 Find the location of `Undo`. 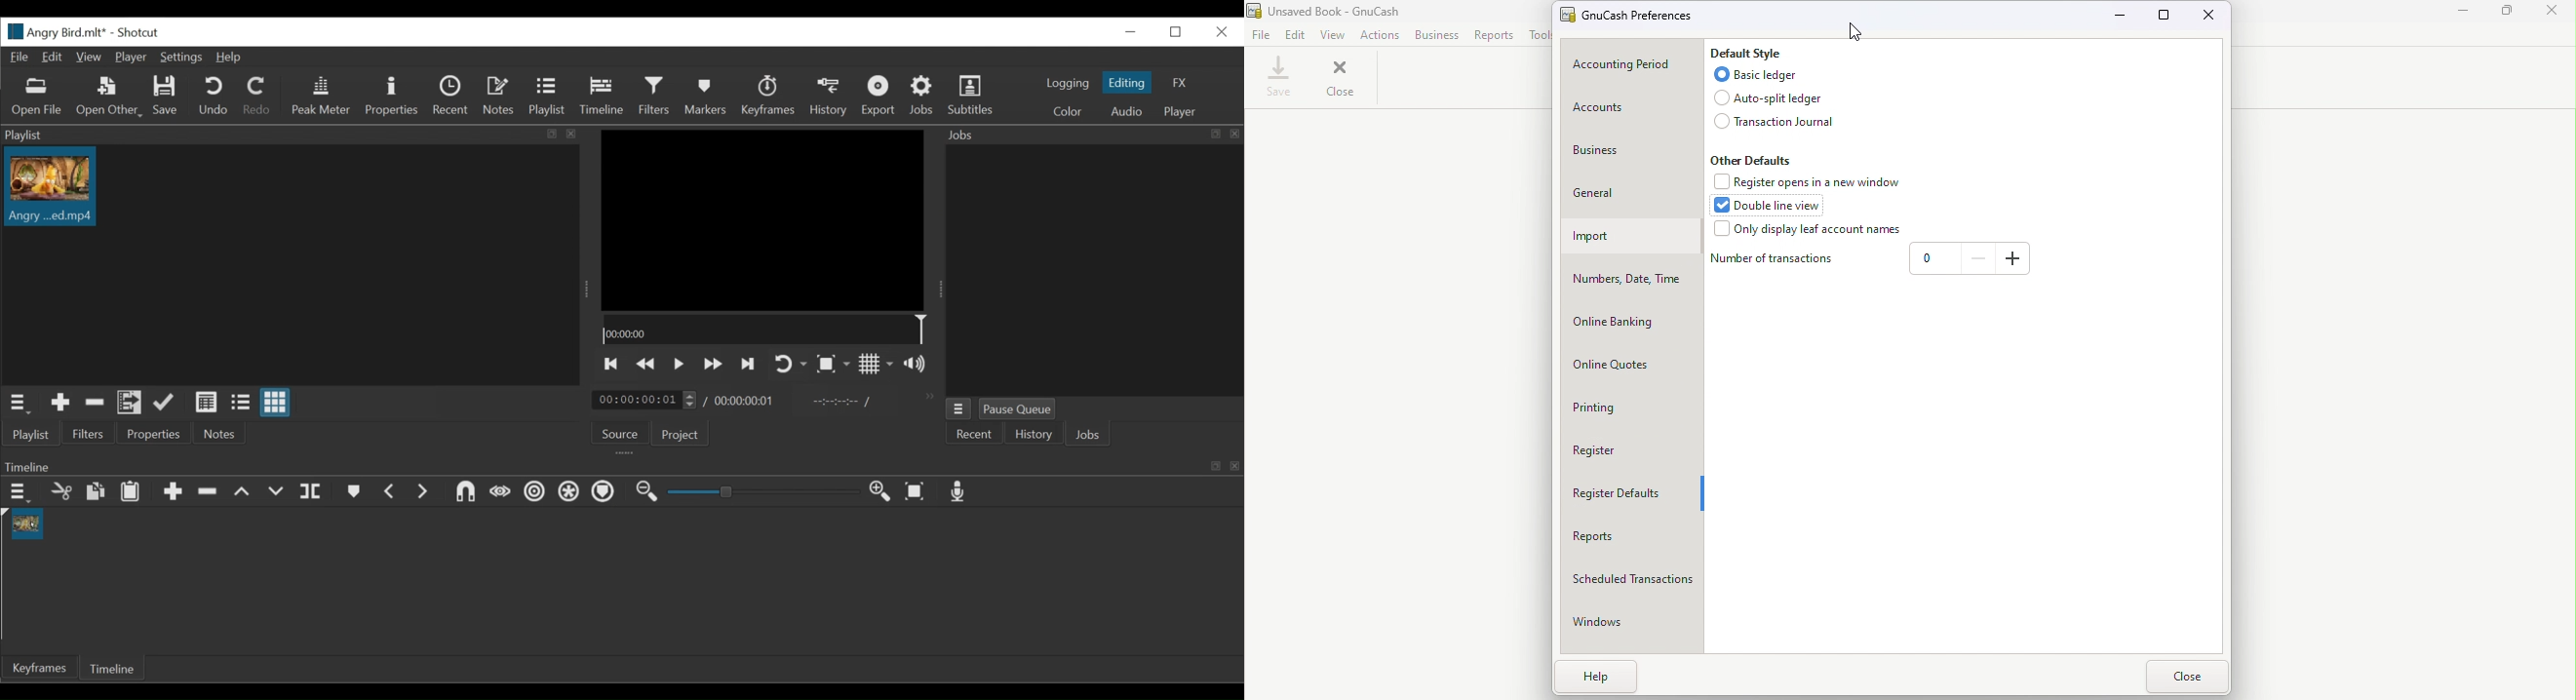

Undo is located at coordinates (215, 97).